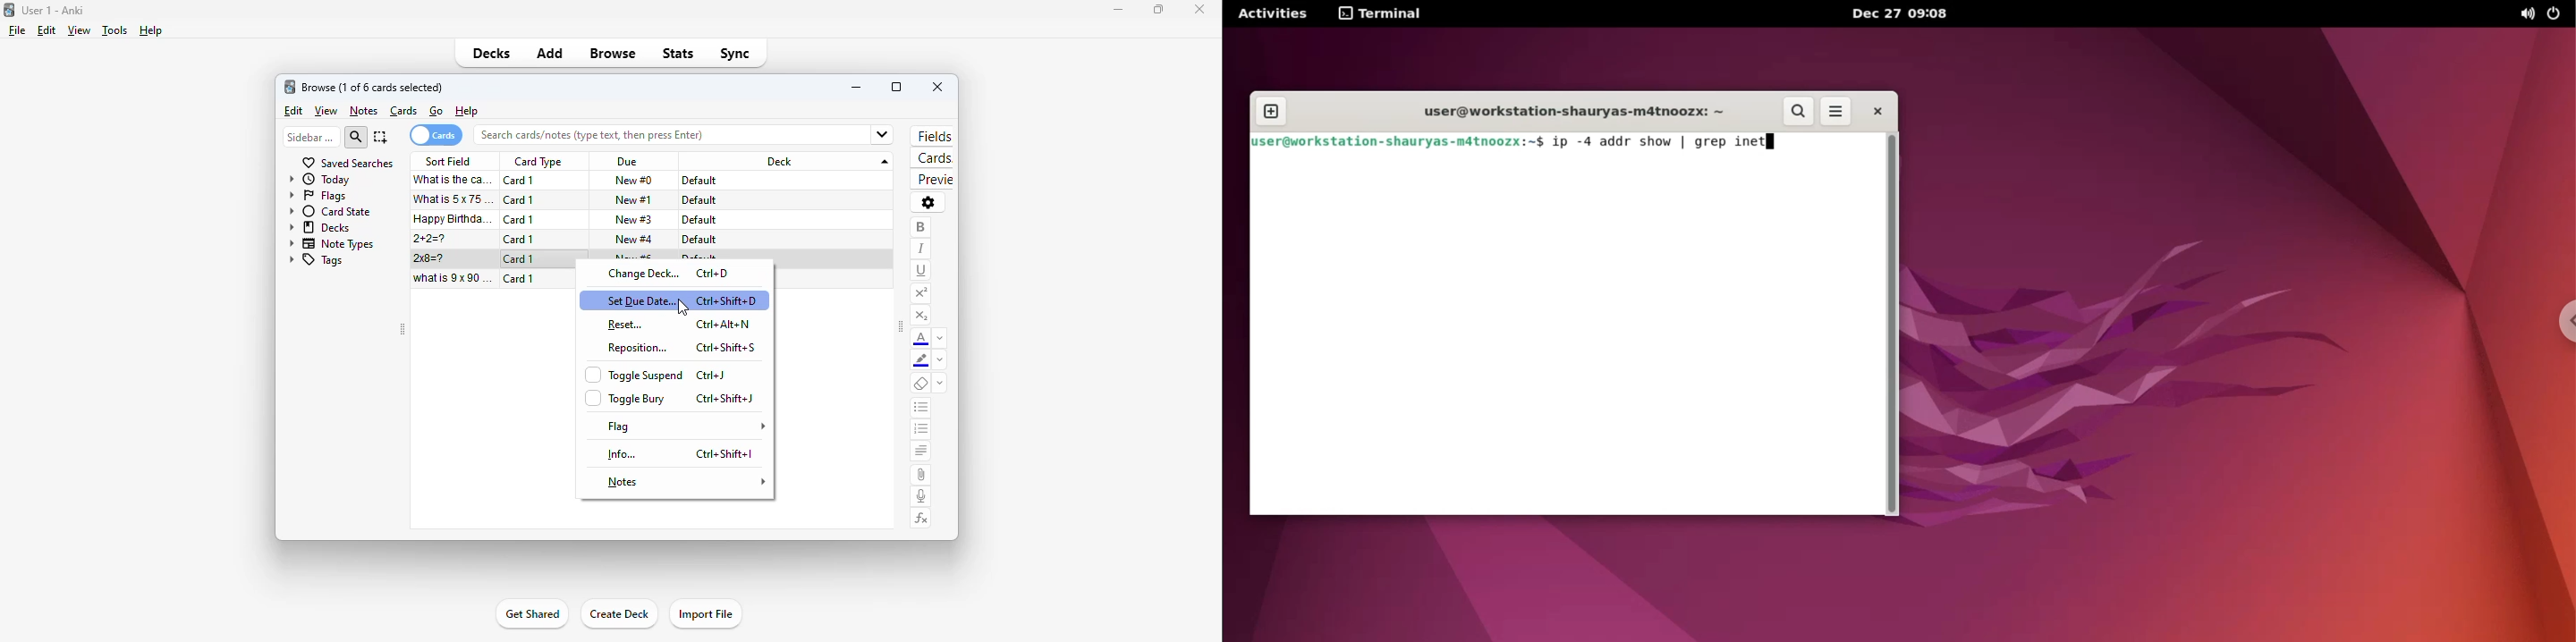 This screenshot has width=2576, height=644. I want to click on more options, so click(1835, 111).